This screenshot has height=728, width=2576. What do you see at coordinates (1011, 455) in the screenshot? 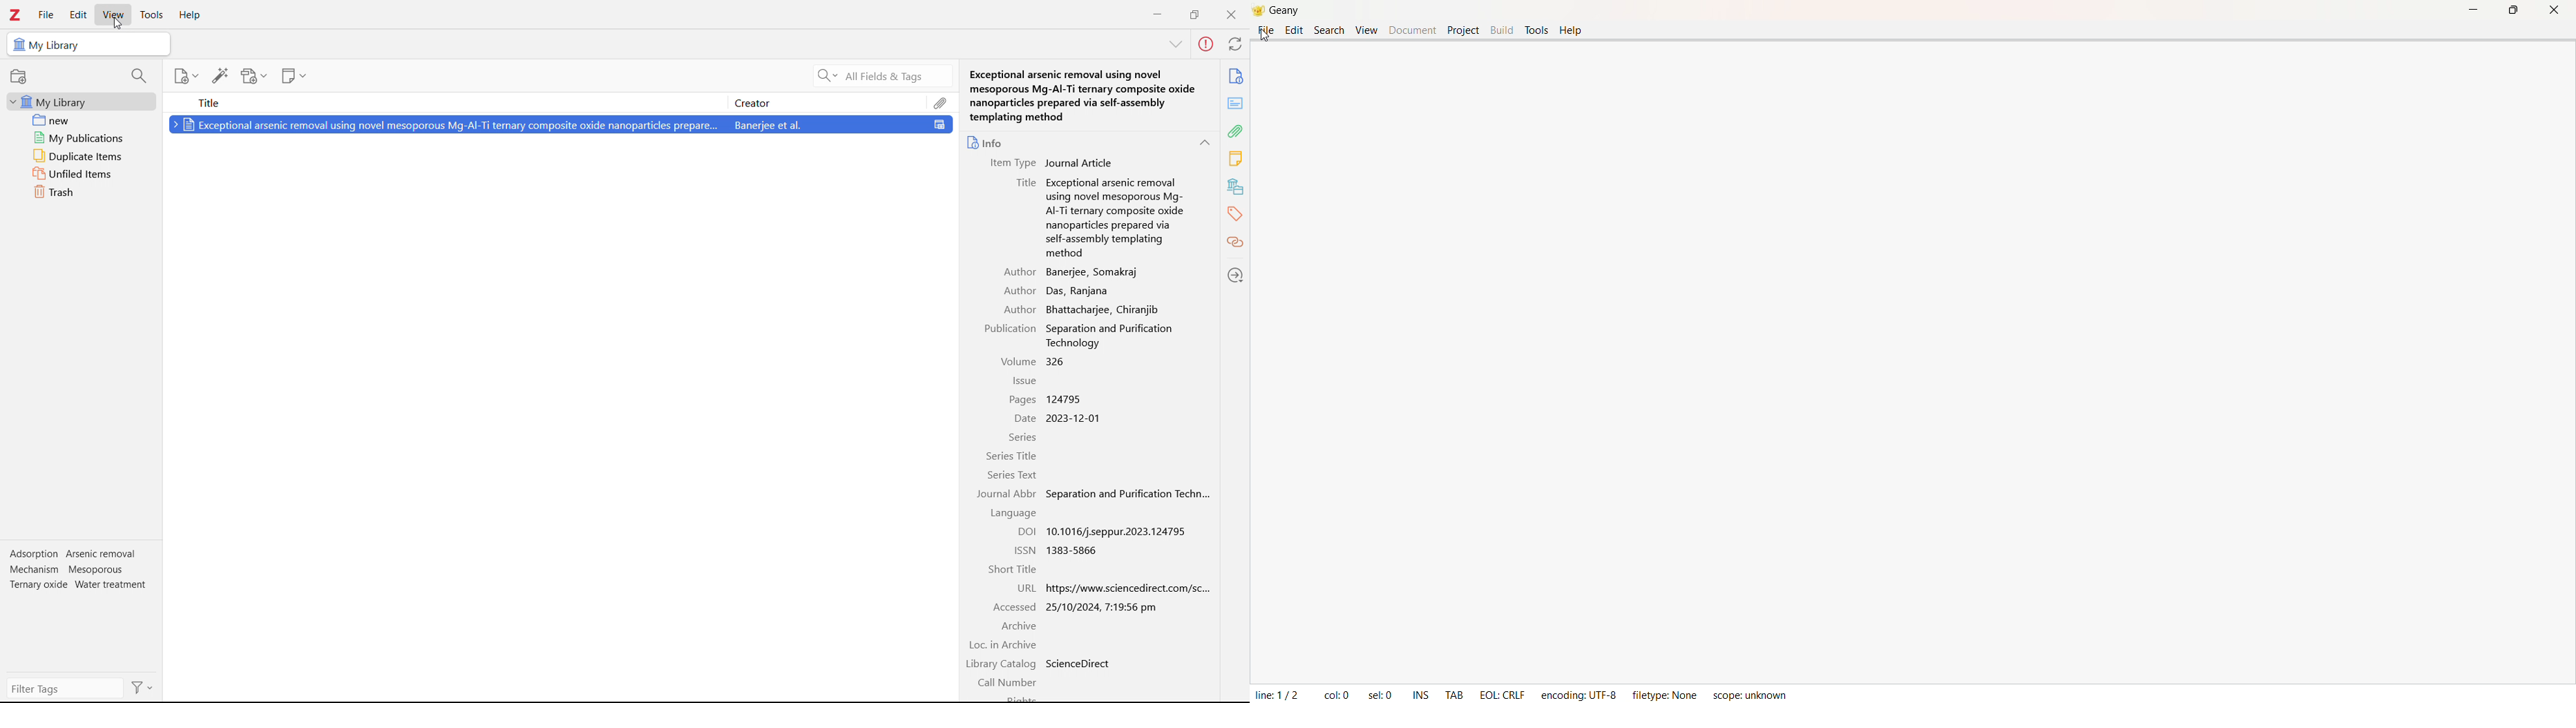
I see `Series Title` at bounding box center [1011, 455].